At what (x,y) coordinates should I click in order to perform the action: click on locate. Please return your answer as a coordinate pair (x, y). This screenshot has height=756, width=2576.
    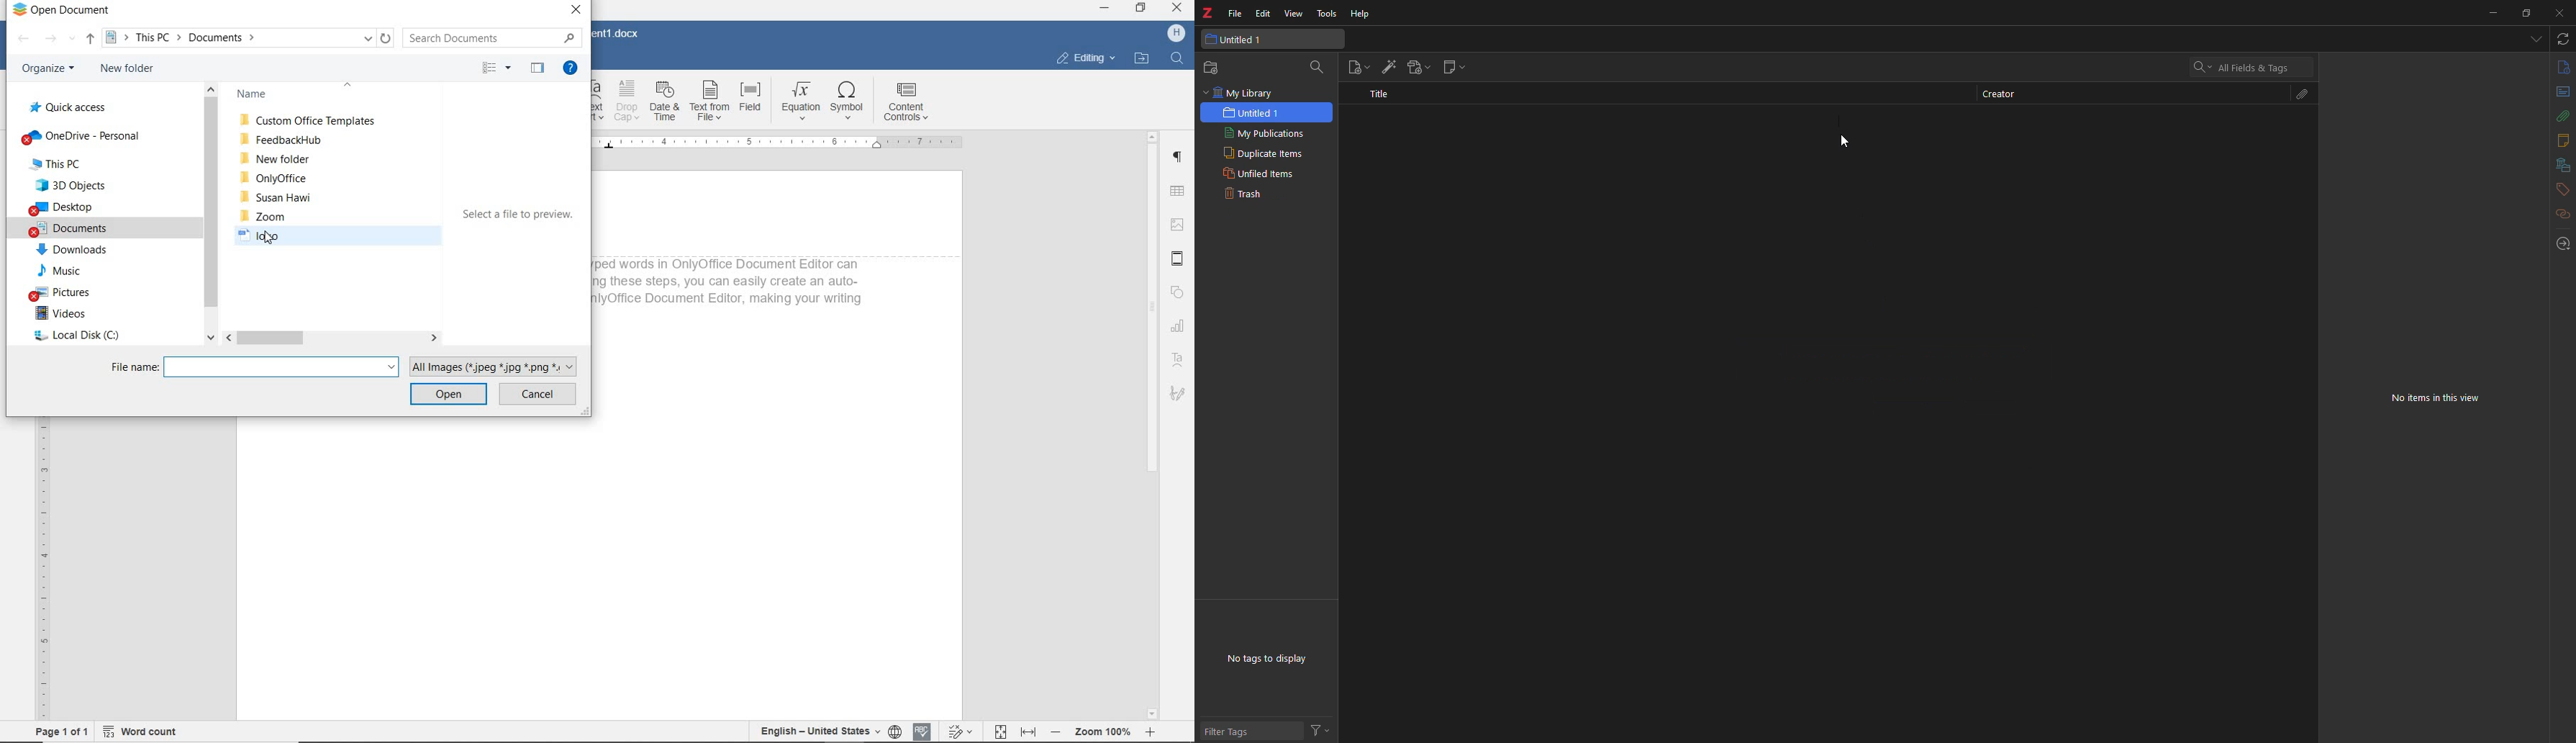
    Looking at the image, I should click on (2562, 243).